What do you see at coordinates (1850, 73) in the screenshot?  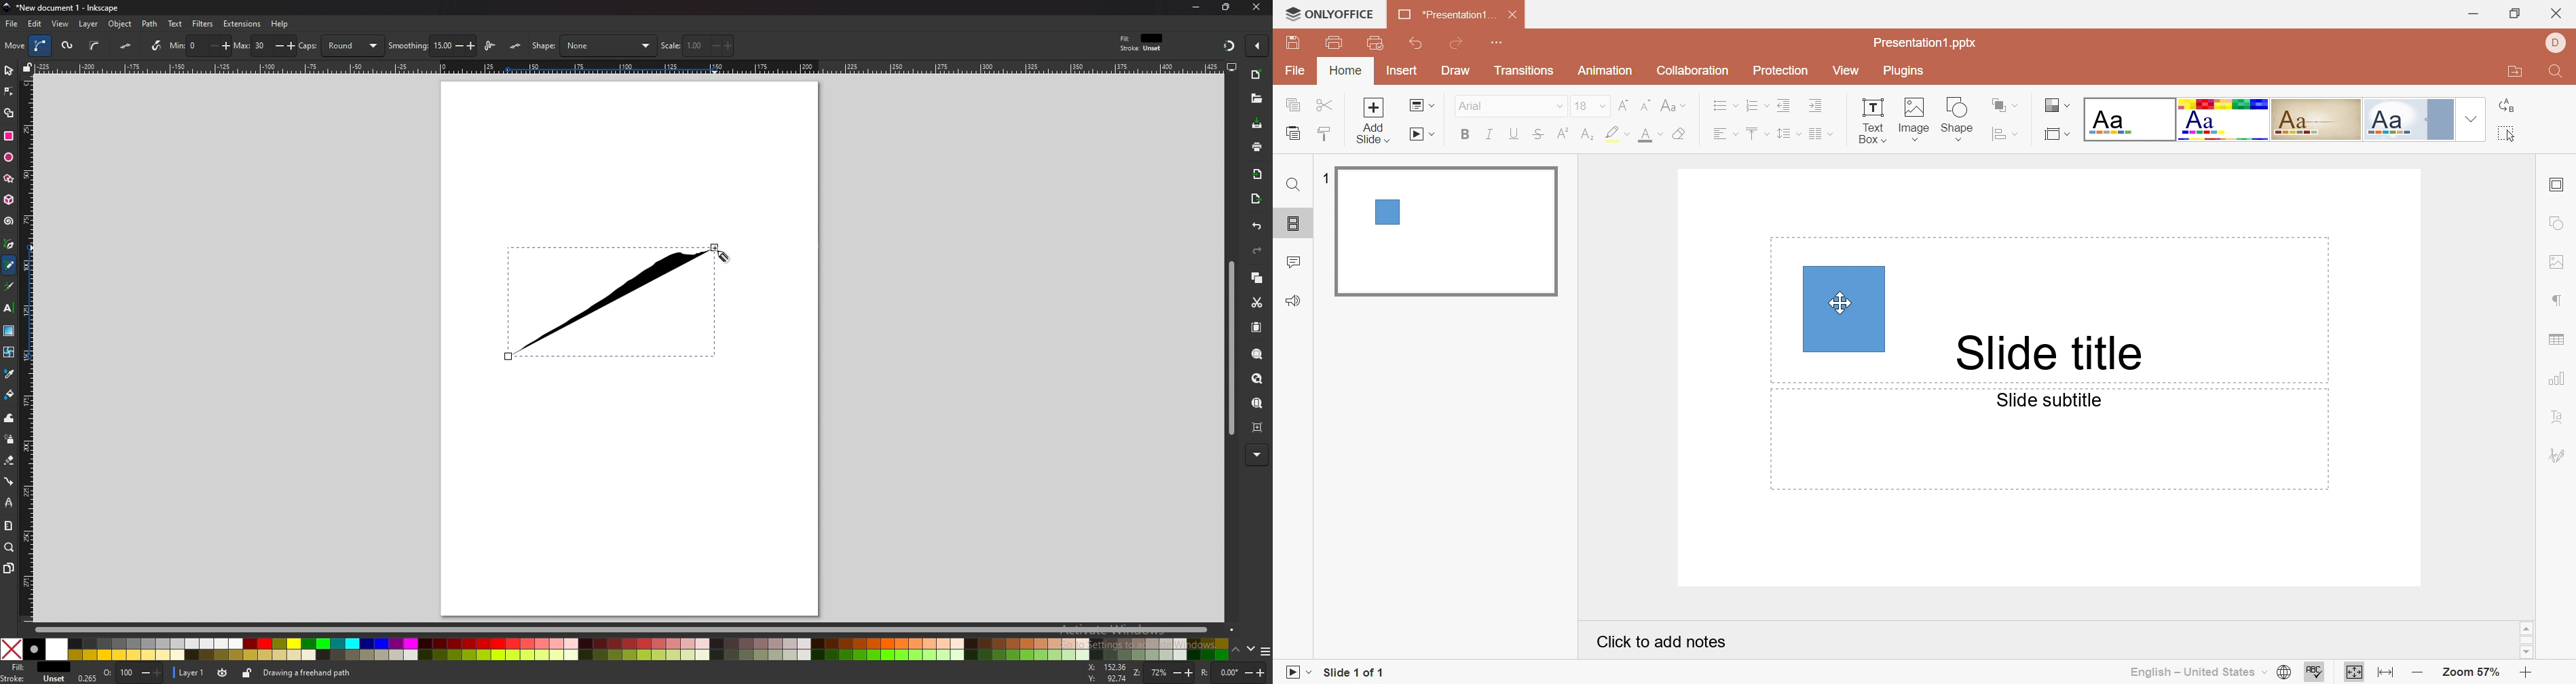 I see `View` at bounding box center [1850, 73].